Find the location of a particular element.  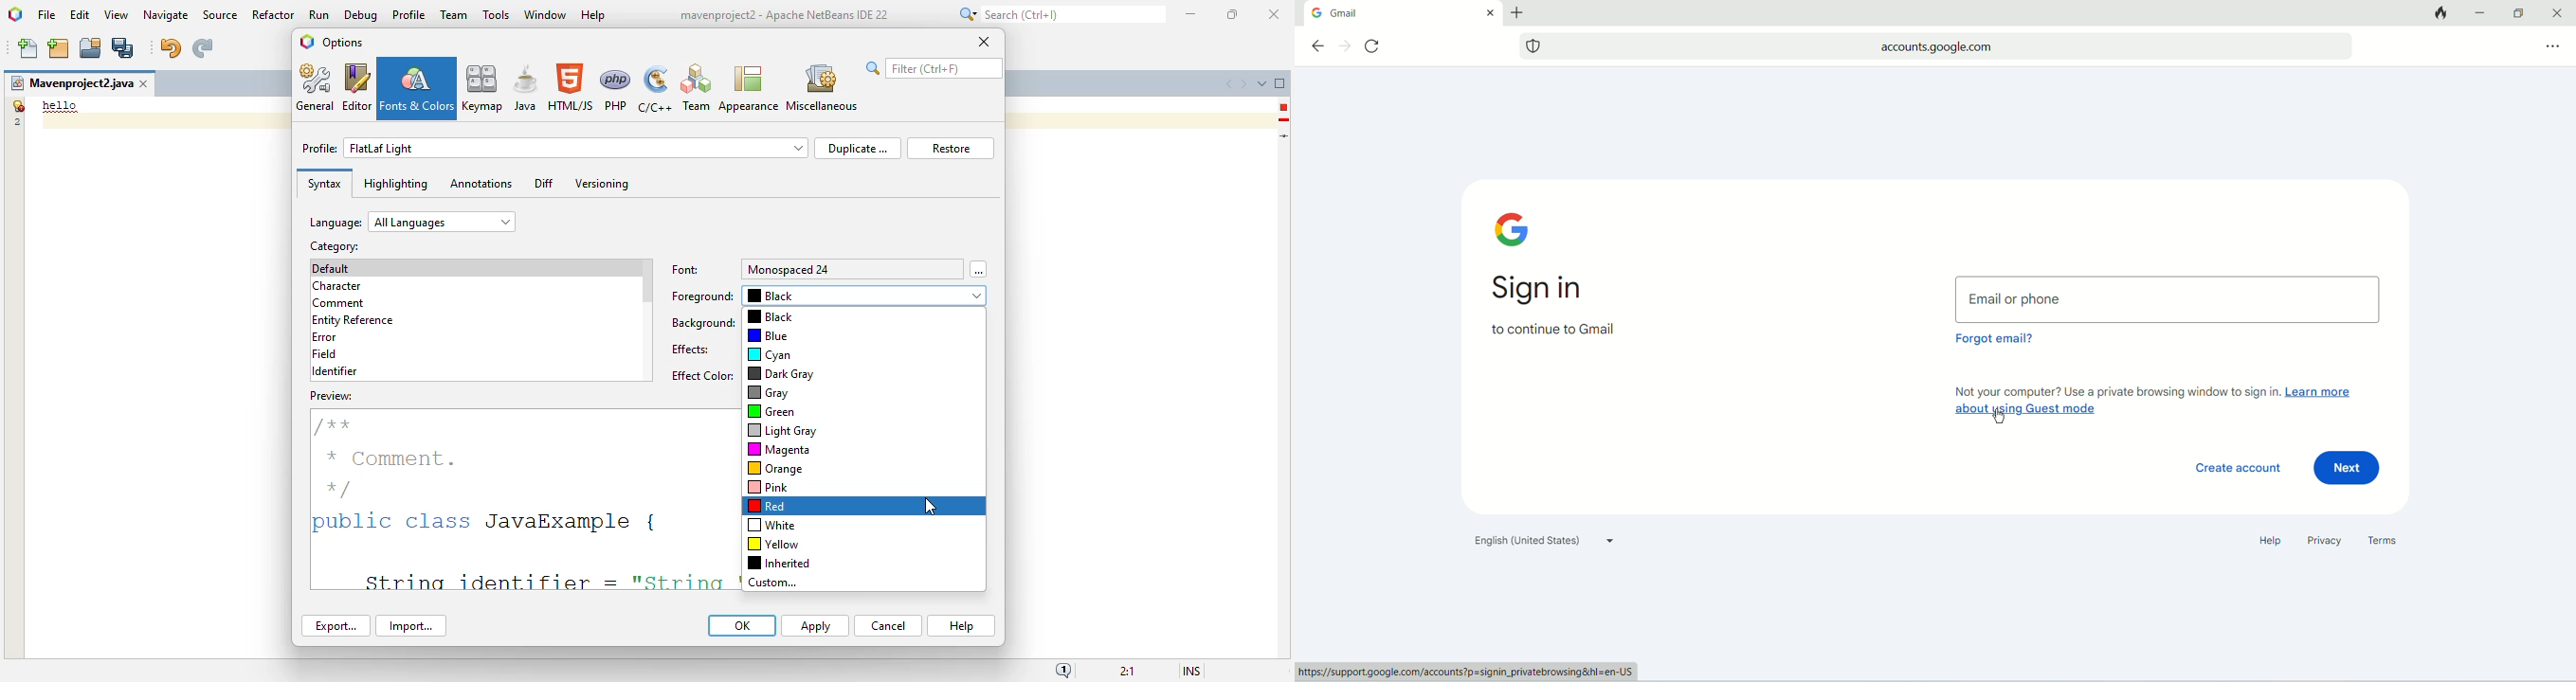

close is located at coordinates (2559, 12).